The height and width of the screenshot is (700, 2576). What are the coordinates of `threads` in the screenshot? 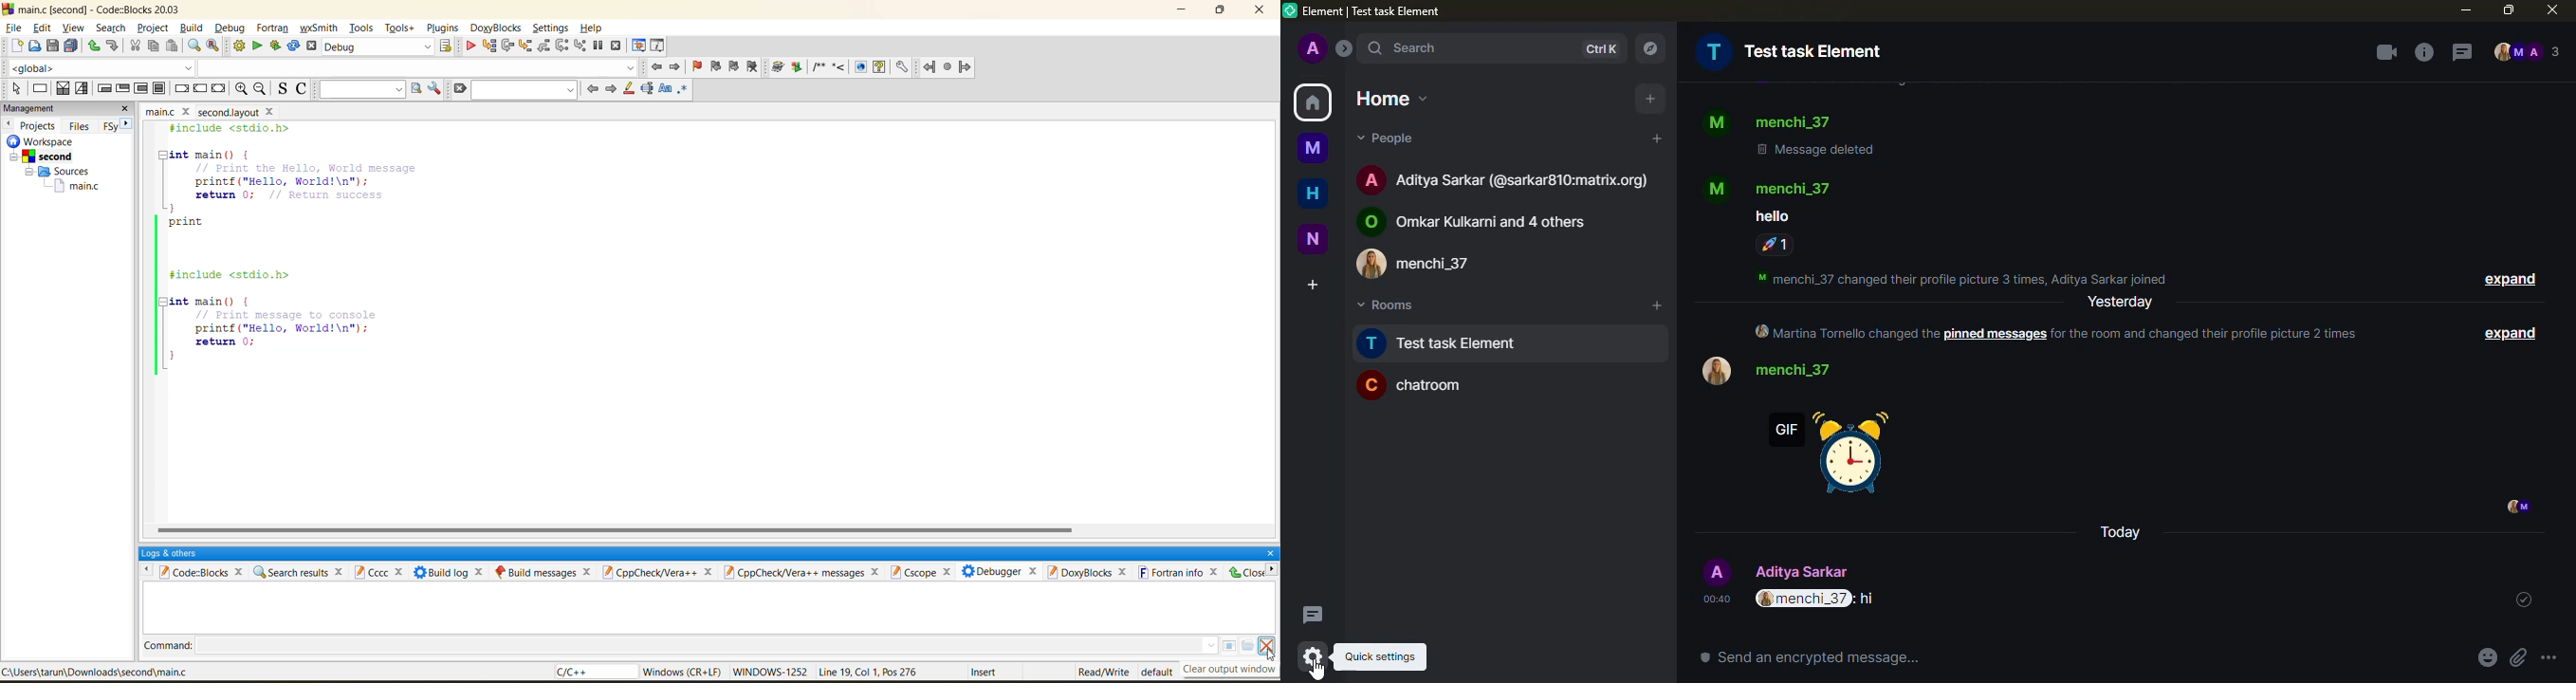 It's located at (2458, 53).